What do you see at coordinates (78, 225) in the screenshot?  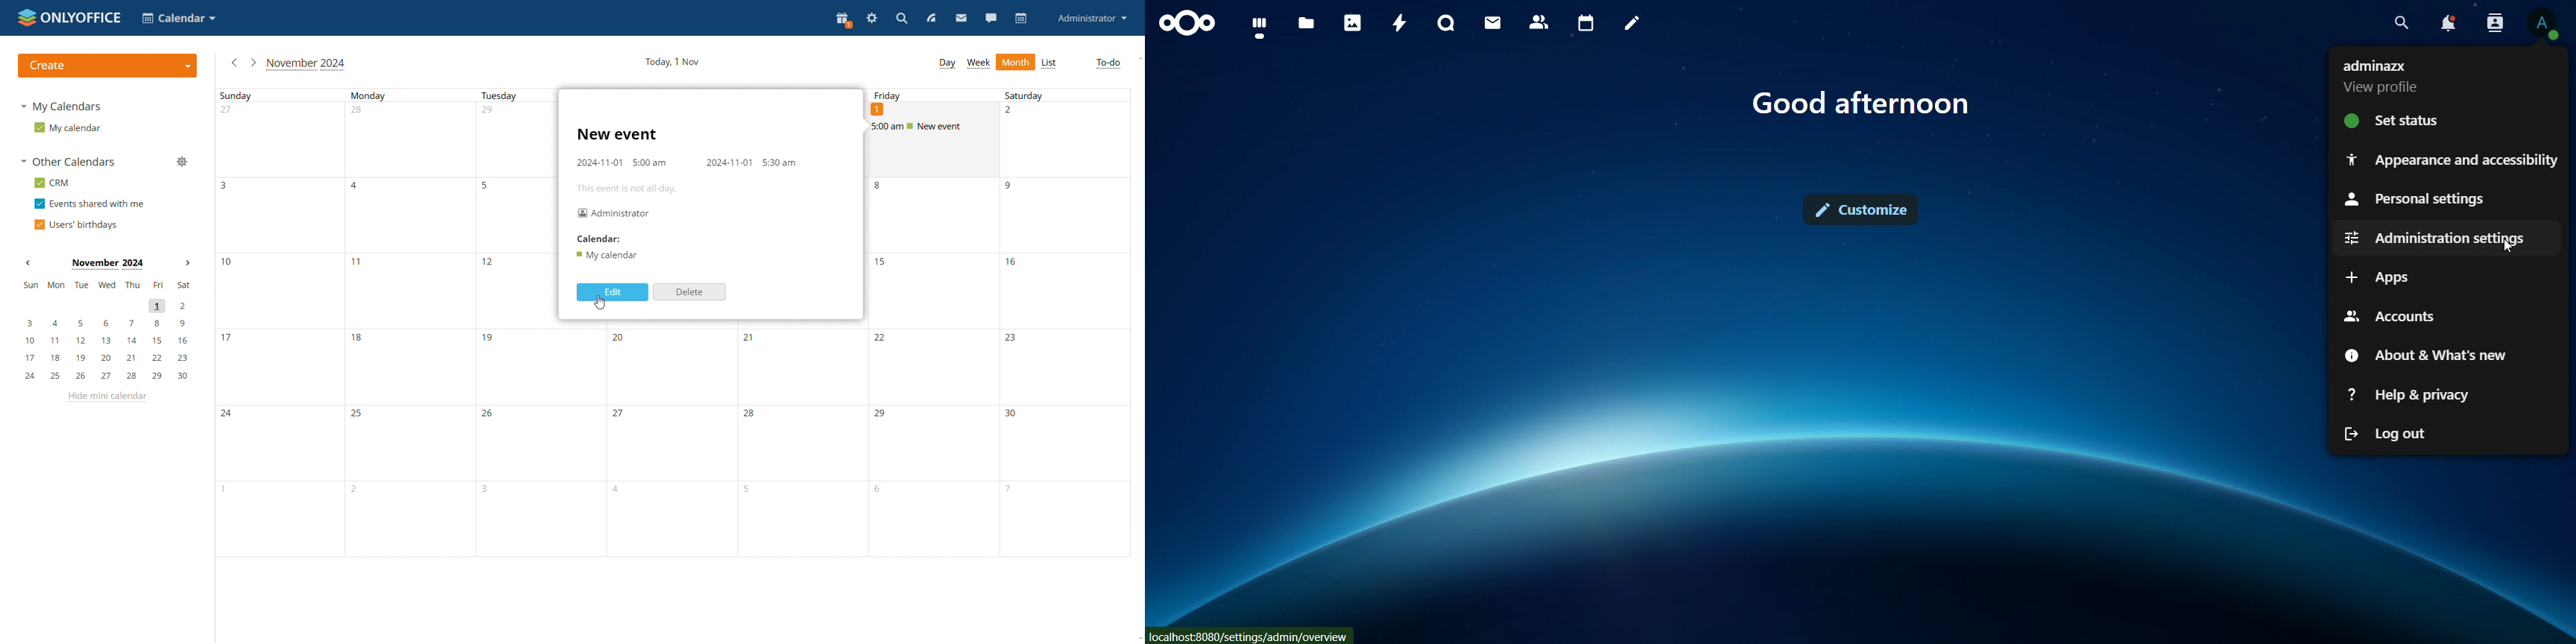 I see `users' birthdays` at bounding box center [78, 225].